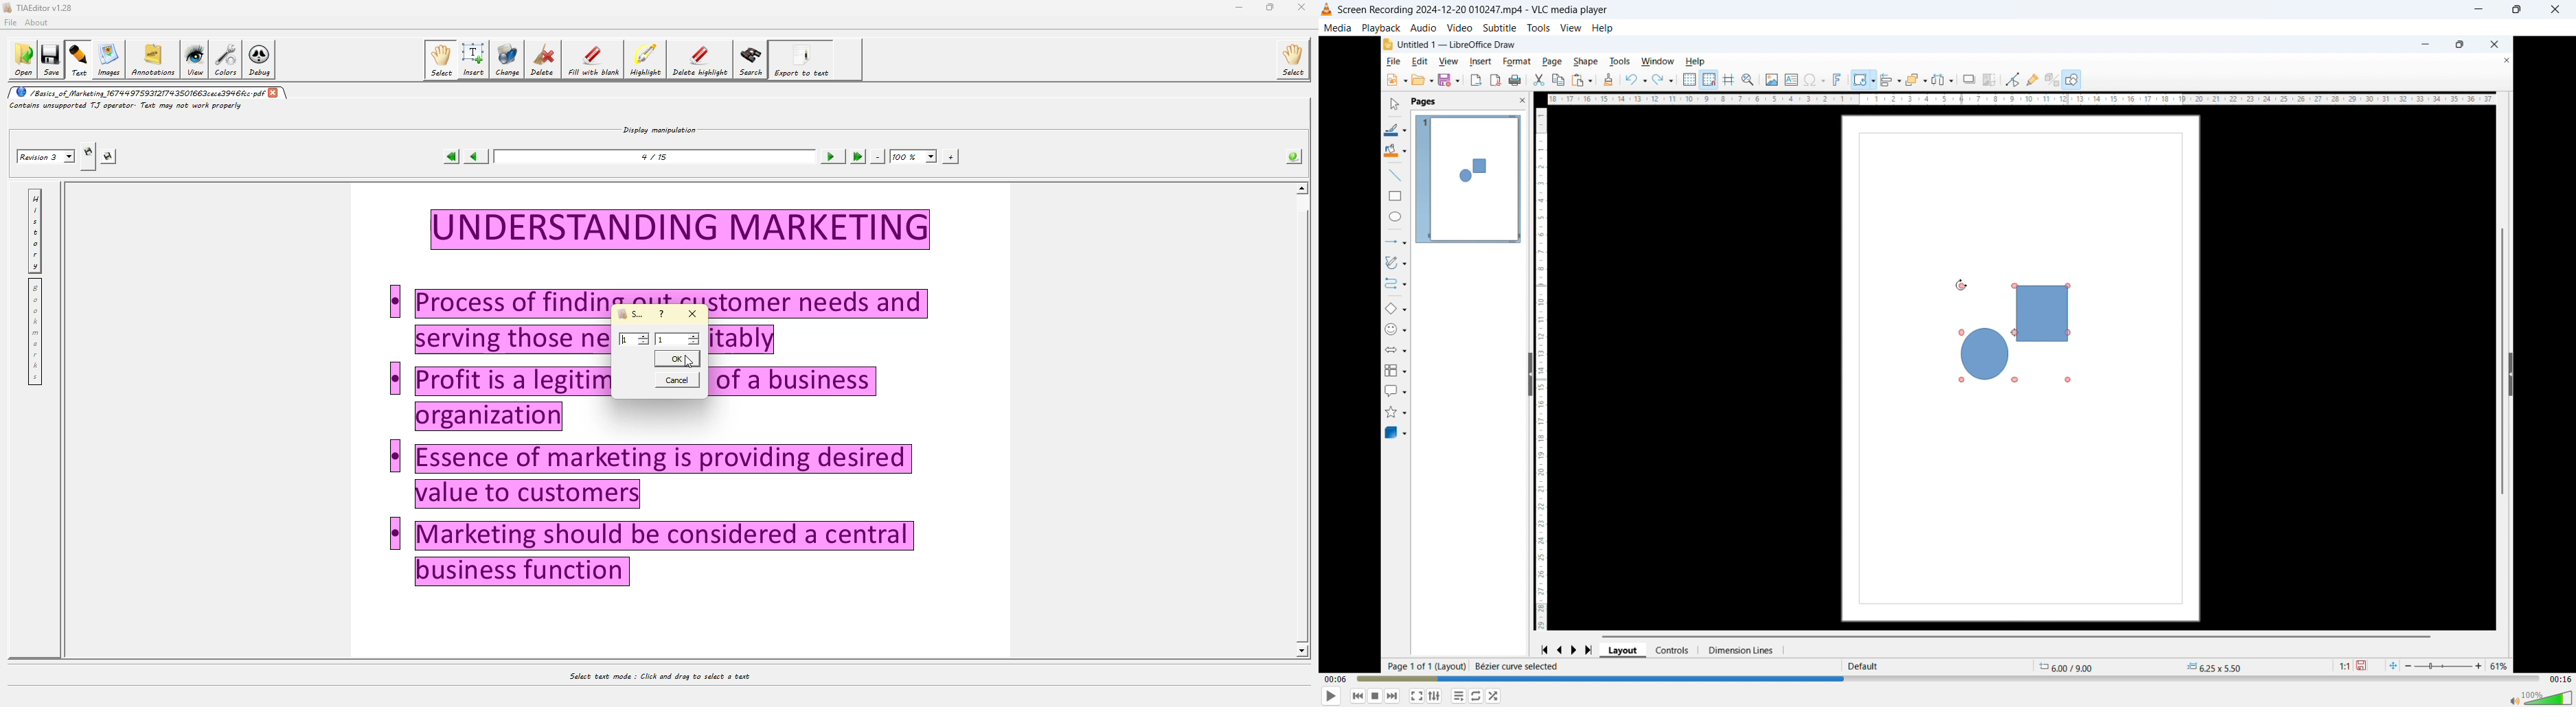 This screenshot has height=728, width=2576. Describe the element at coordinates (1539, 27) in the screenshot. I see `Tools ` at that location.